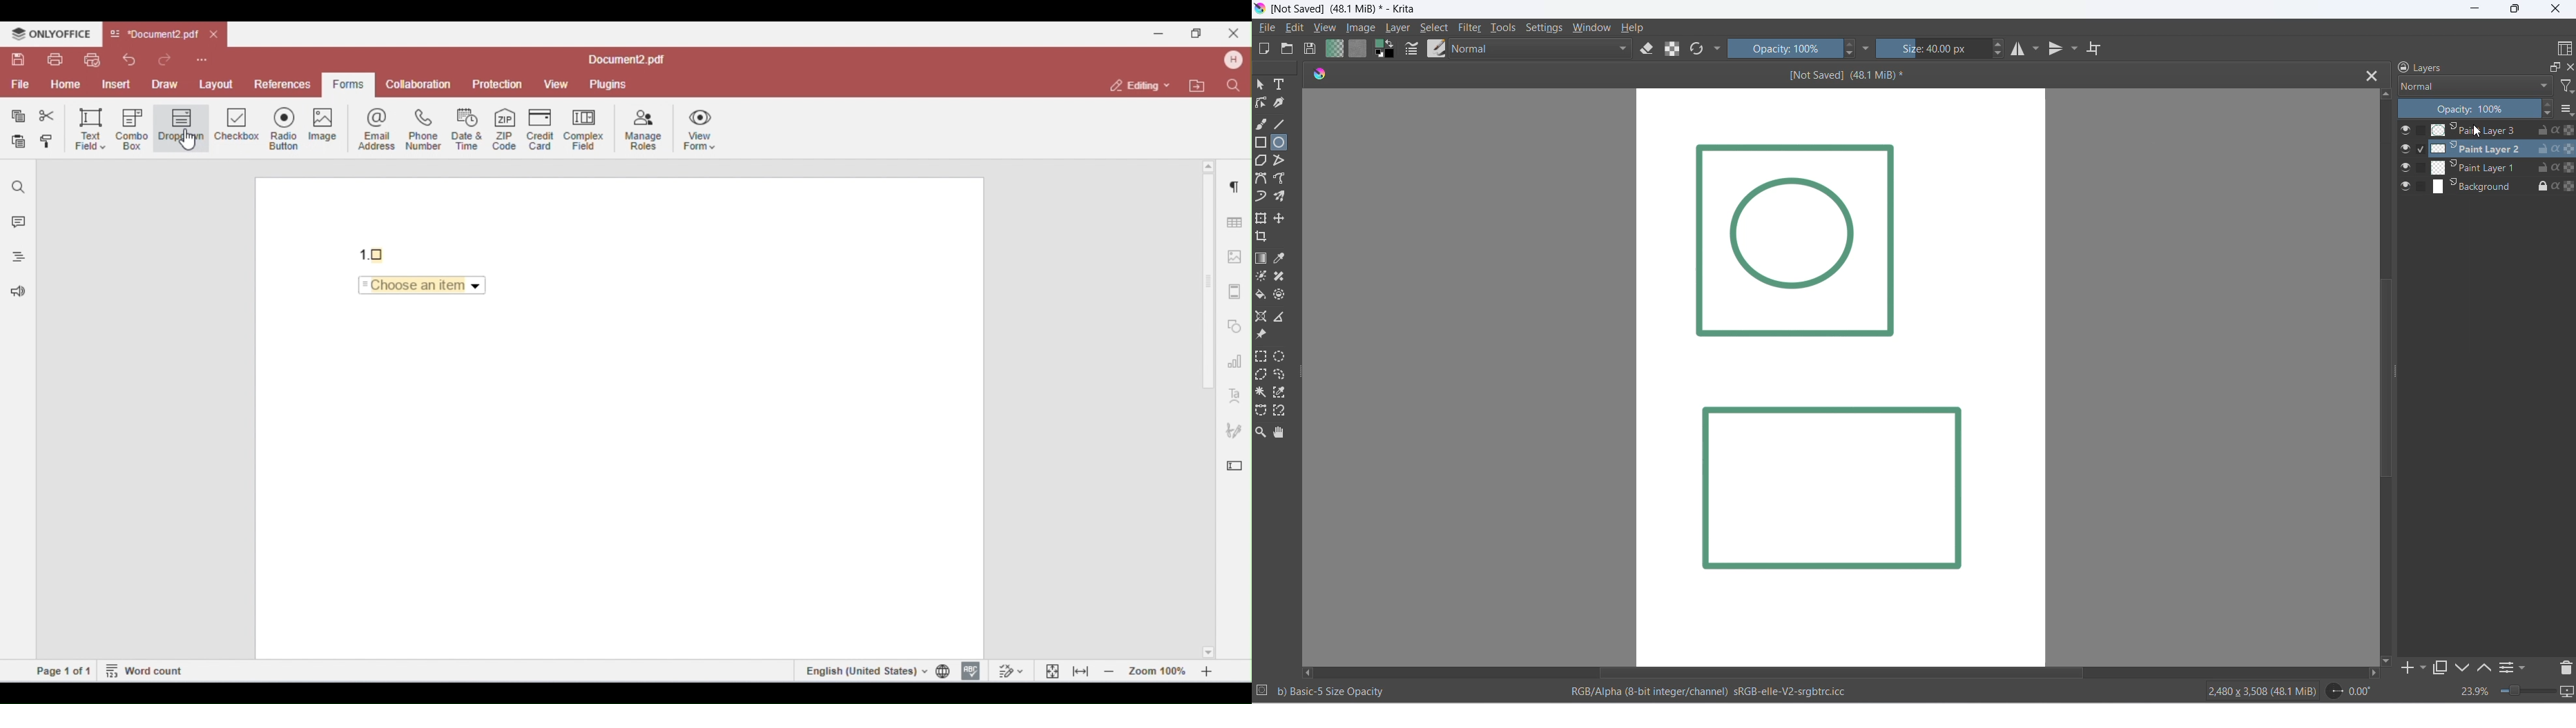 This screenshot has height=728, width=2576. Describe the element at coordinates (1261, 432) in the screenshot. I see `zoom tool` at that location.